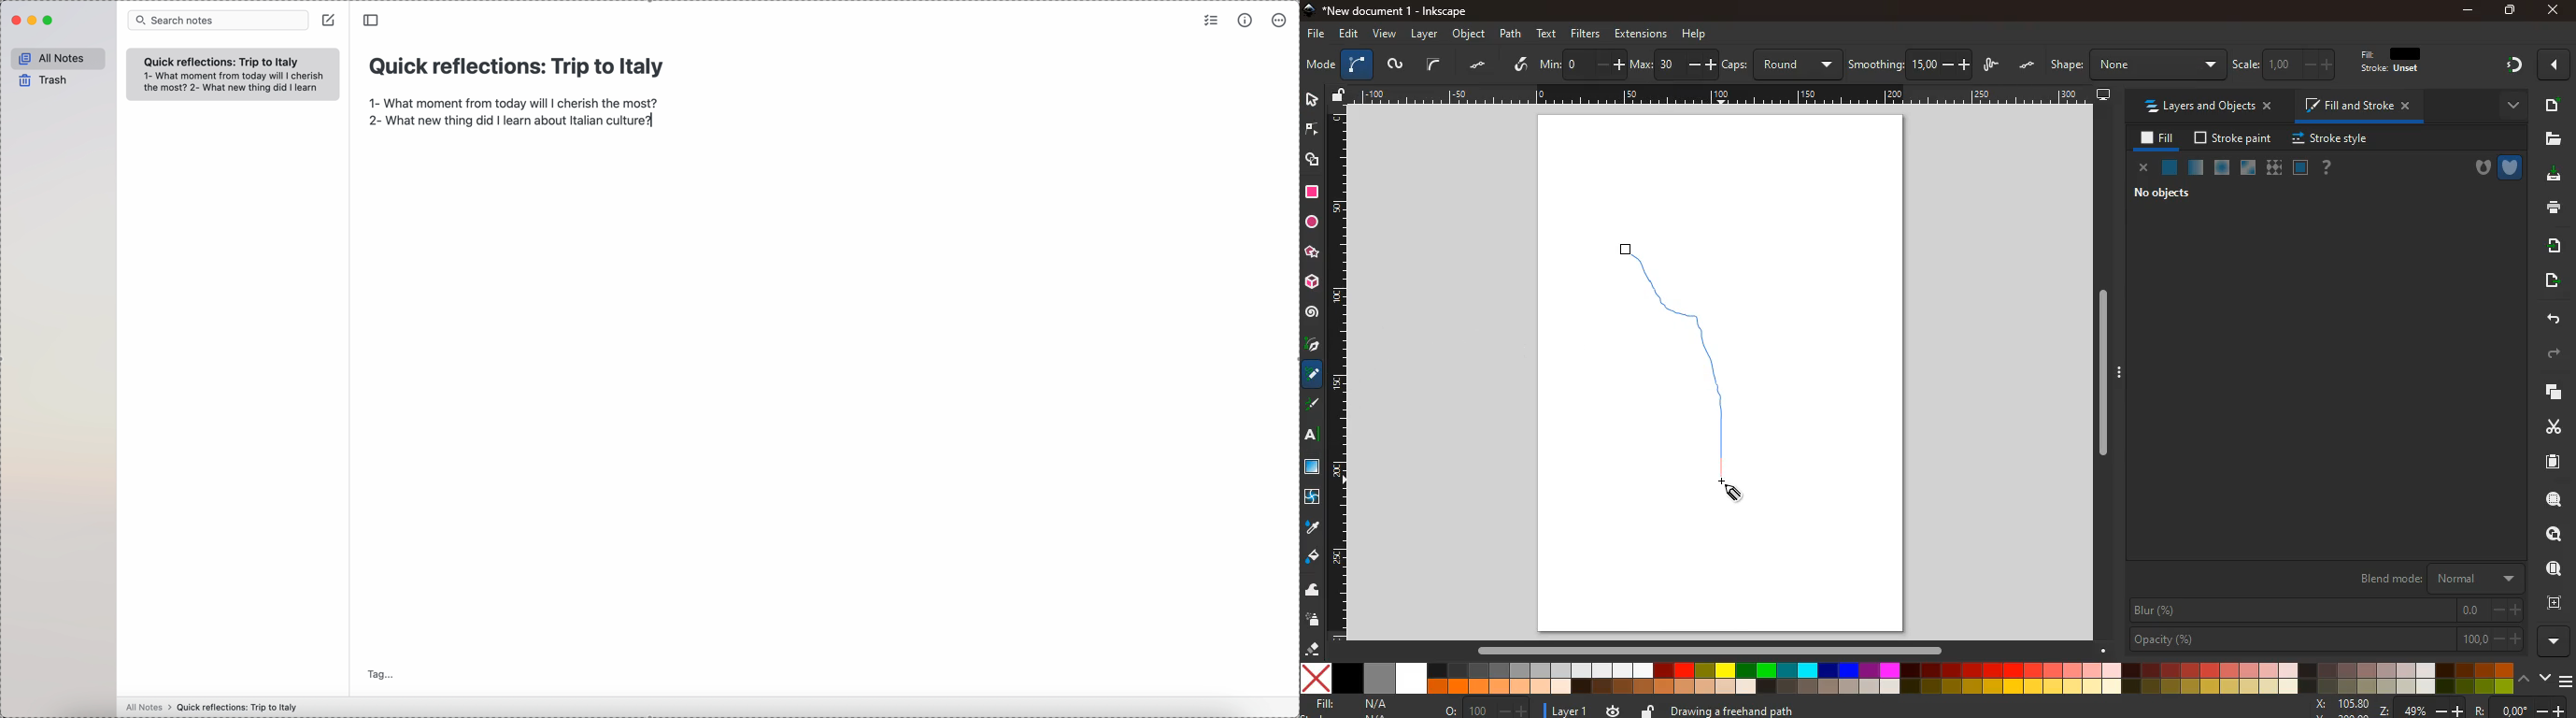  Describe the element at coordinates (381, 674) in the screenshot. I see `tag` at that location.